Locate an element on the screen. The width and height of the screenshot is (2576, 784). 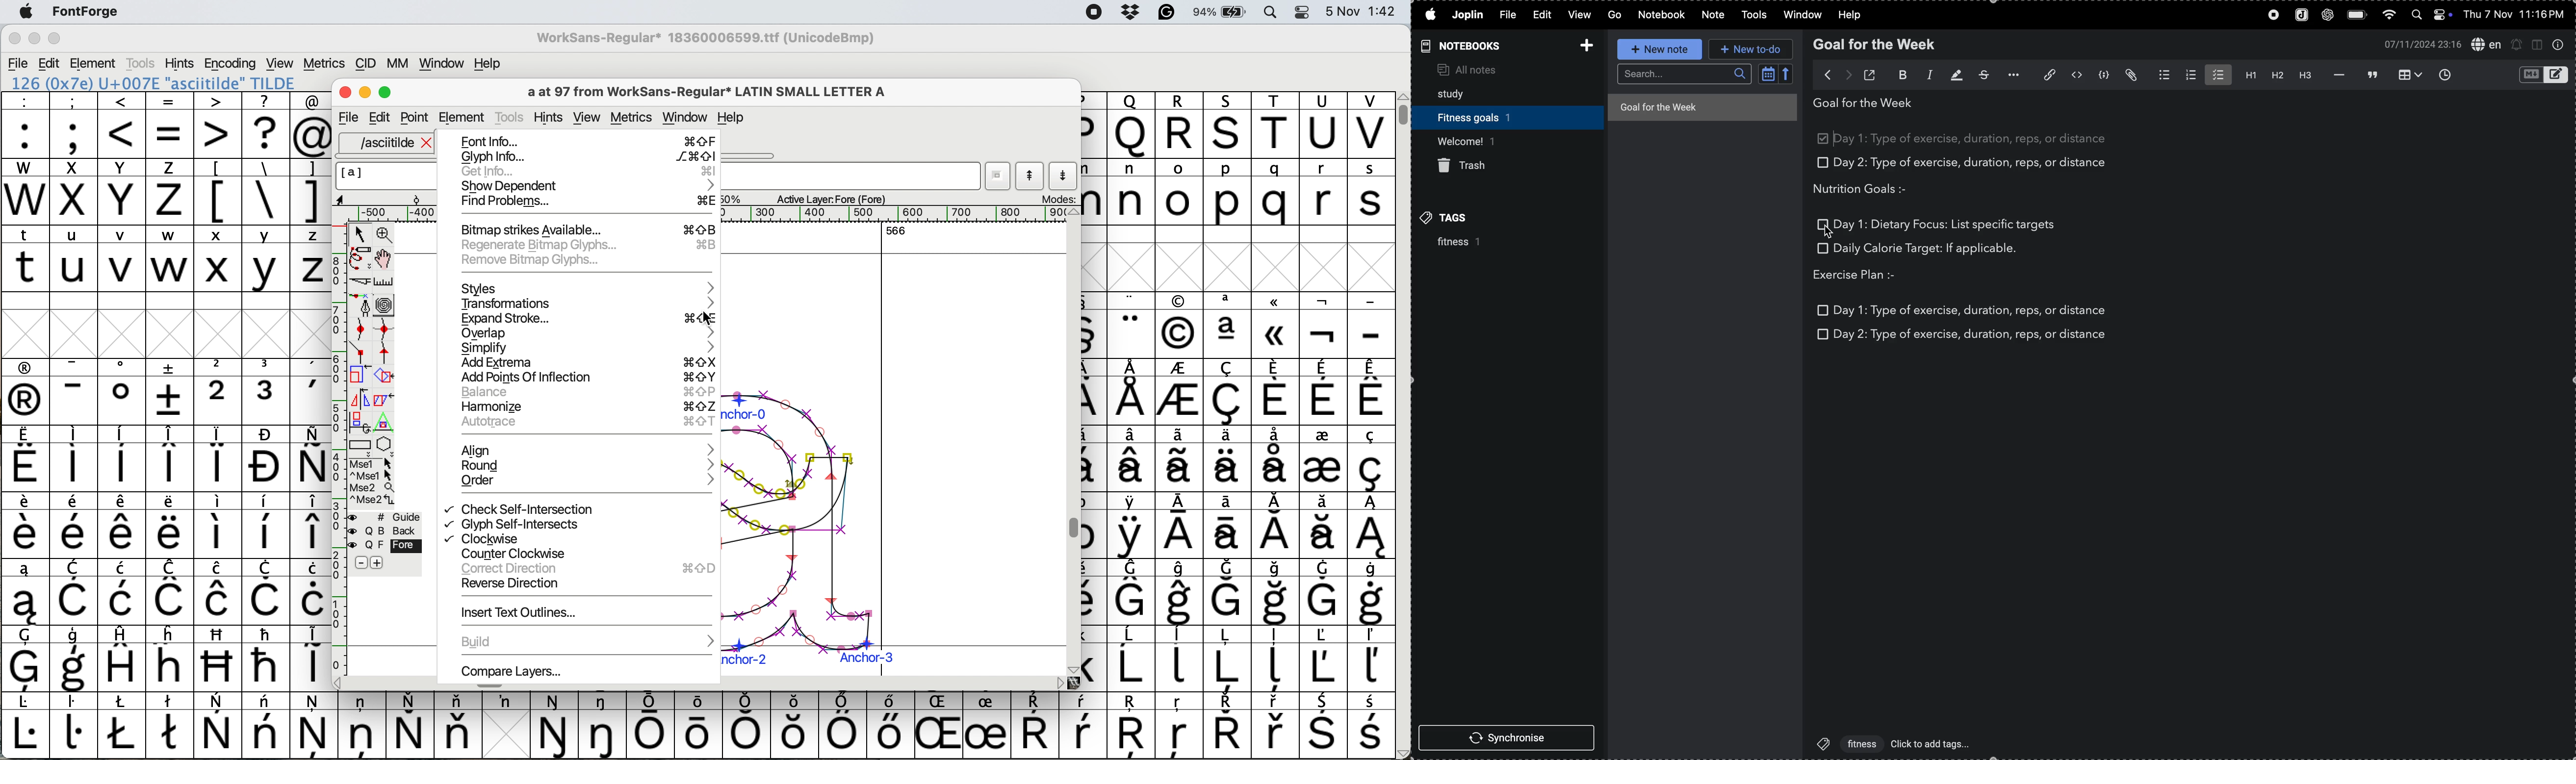
guide is located at coordinates (388, 515).